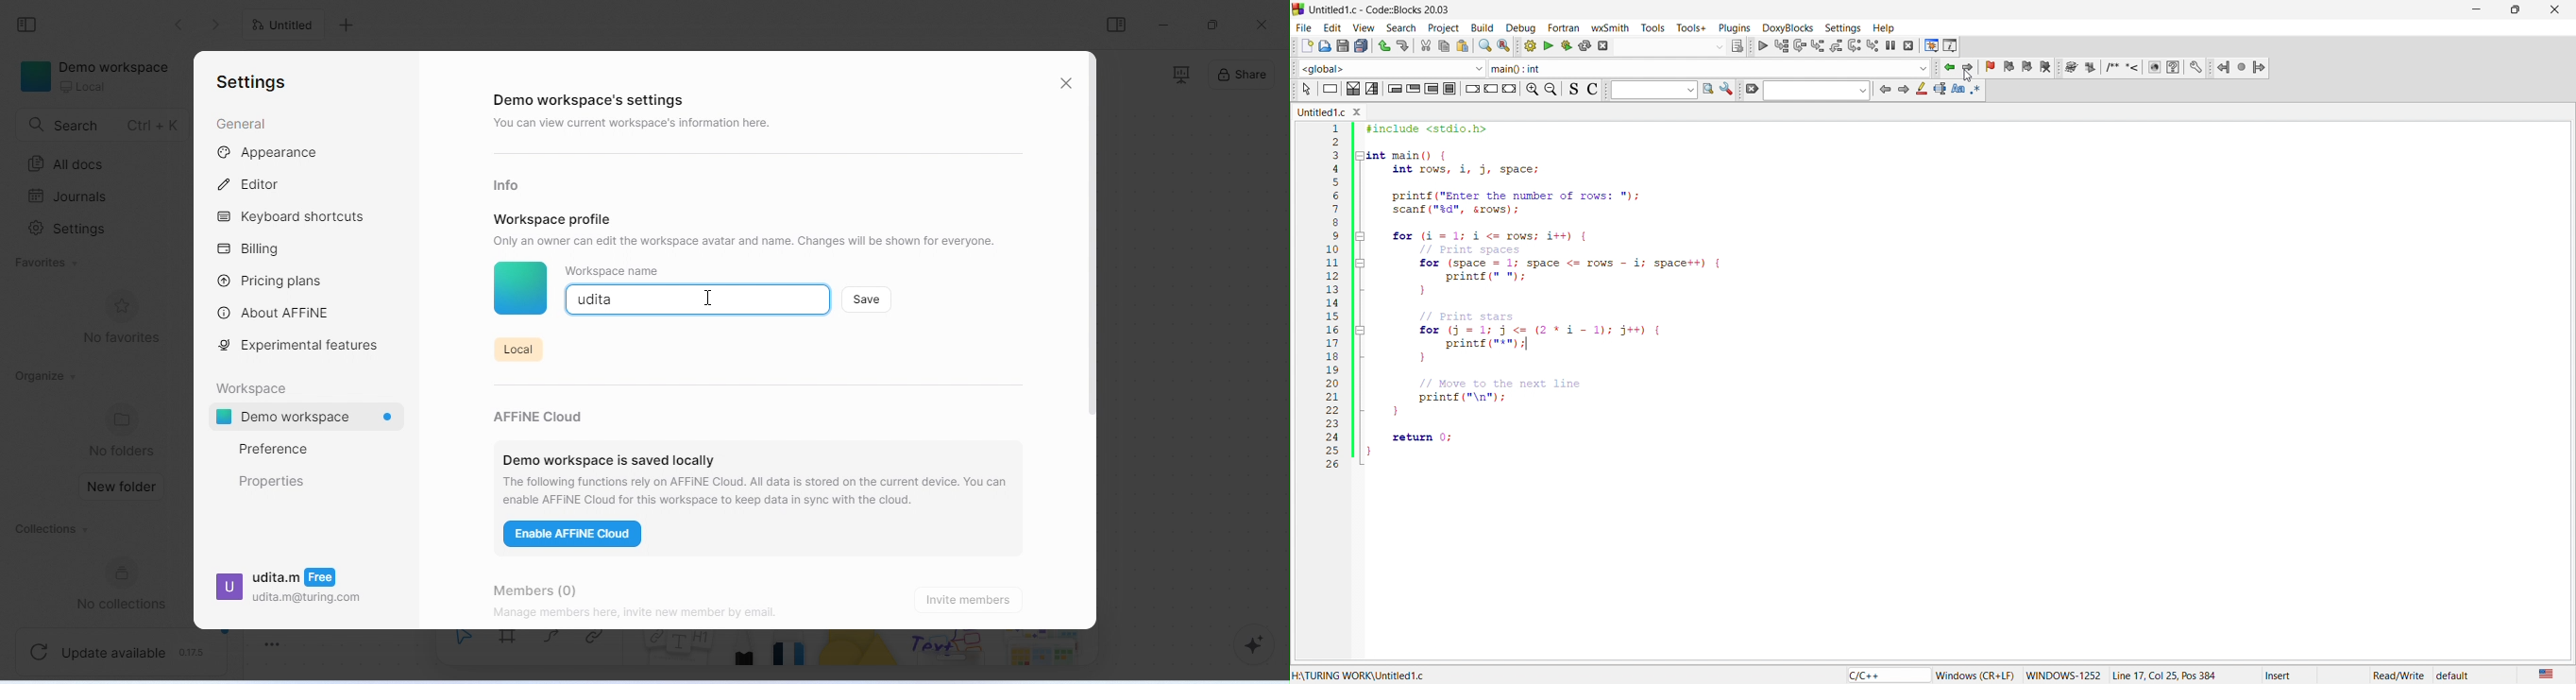 This screenshot has width=2576, height=700. Describe the element at coordinates (2461, 673) in the screenshot. I see `default` at that location.